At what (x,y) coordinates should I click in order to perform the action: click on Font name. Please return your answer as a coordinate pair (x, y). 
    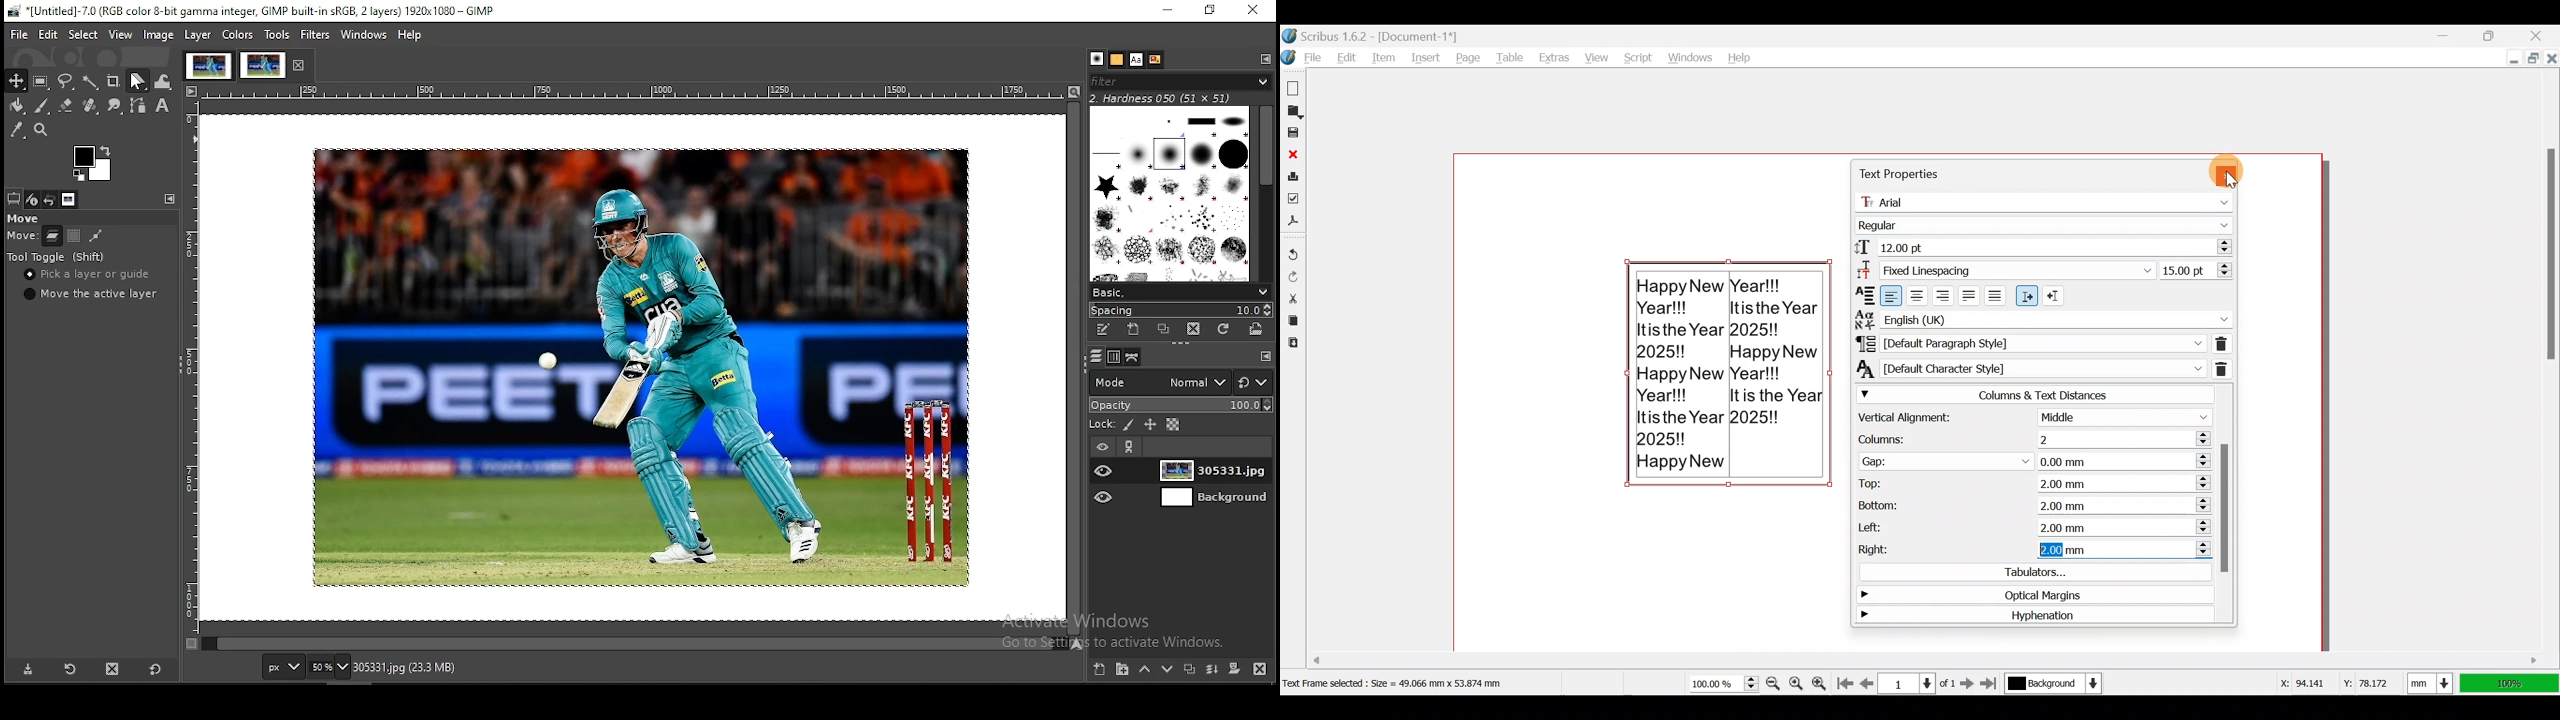
    Looking at the image, I should click on (2047, 199).